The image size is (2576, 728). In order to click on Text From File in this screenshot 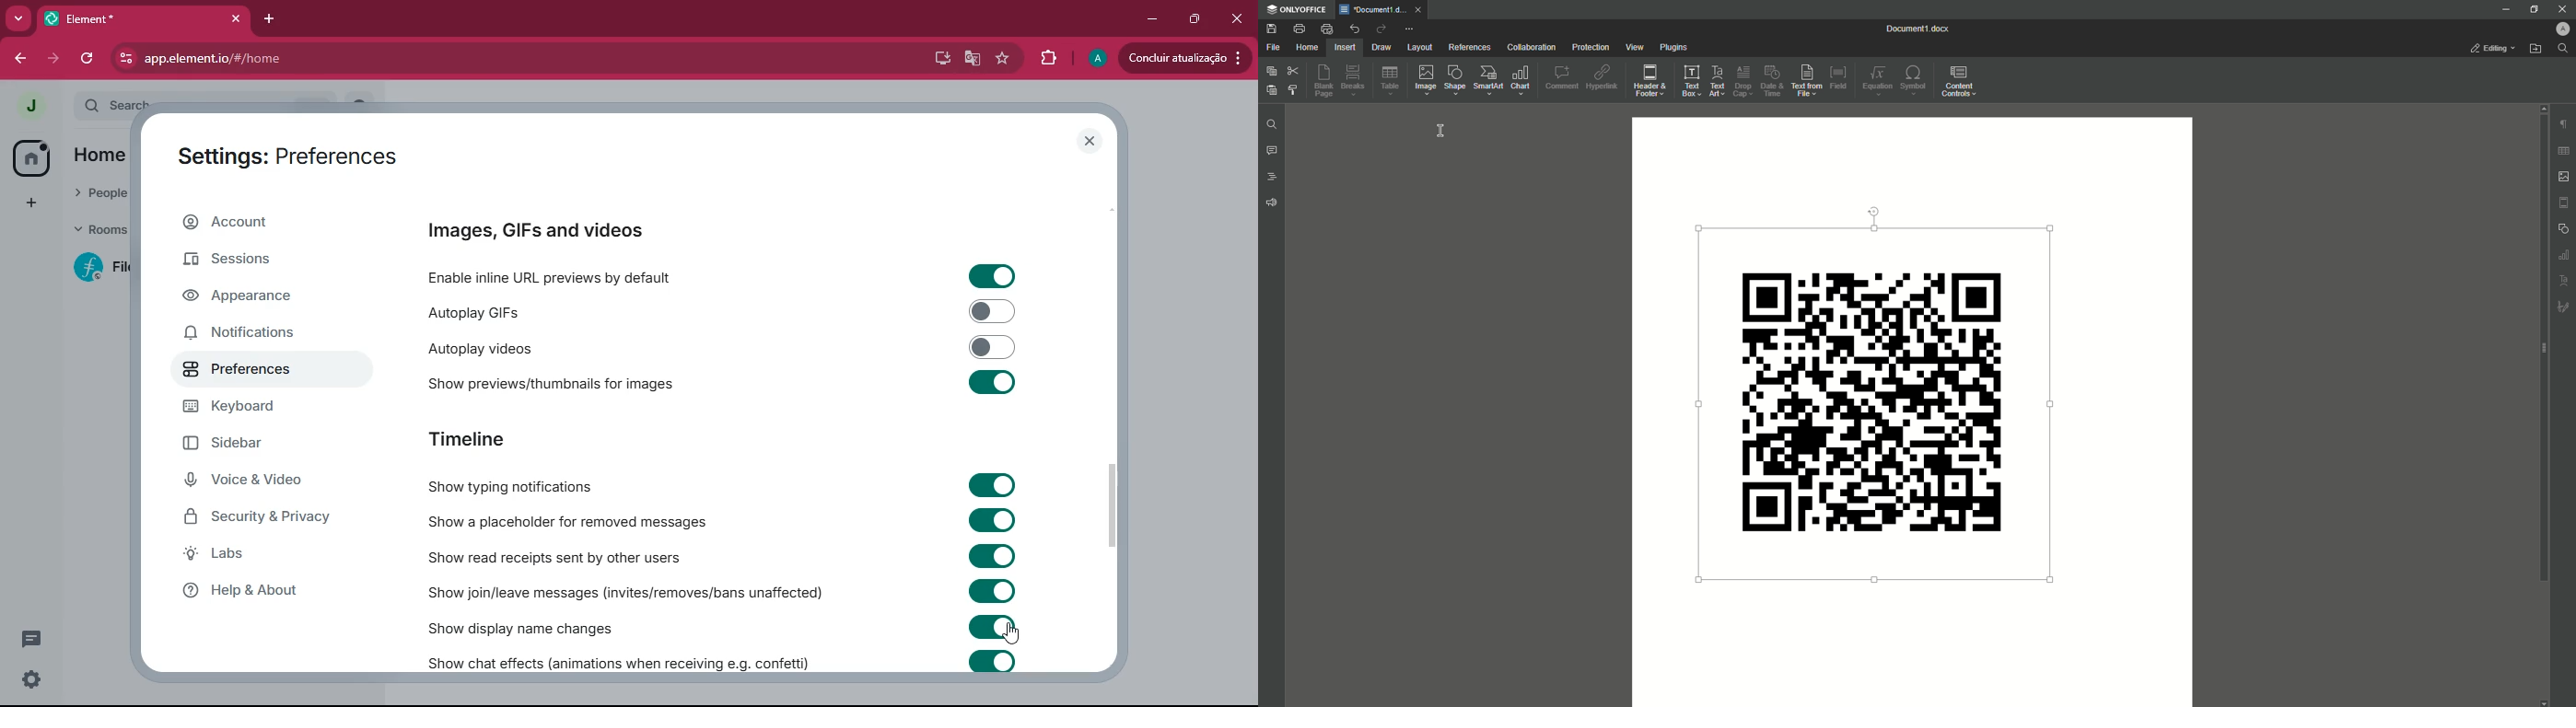, I will do `click(1806, 80)`.